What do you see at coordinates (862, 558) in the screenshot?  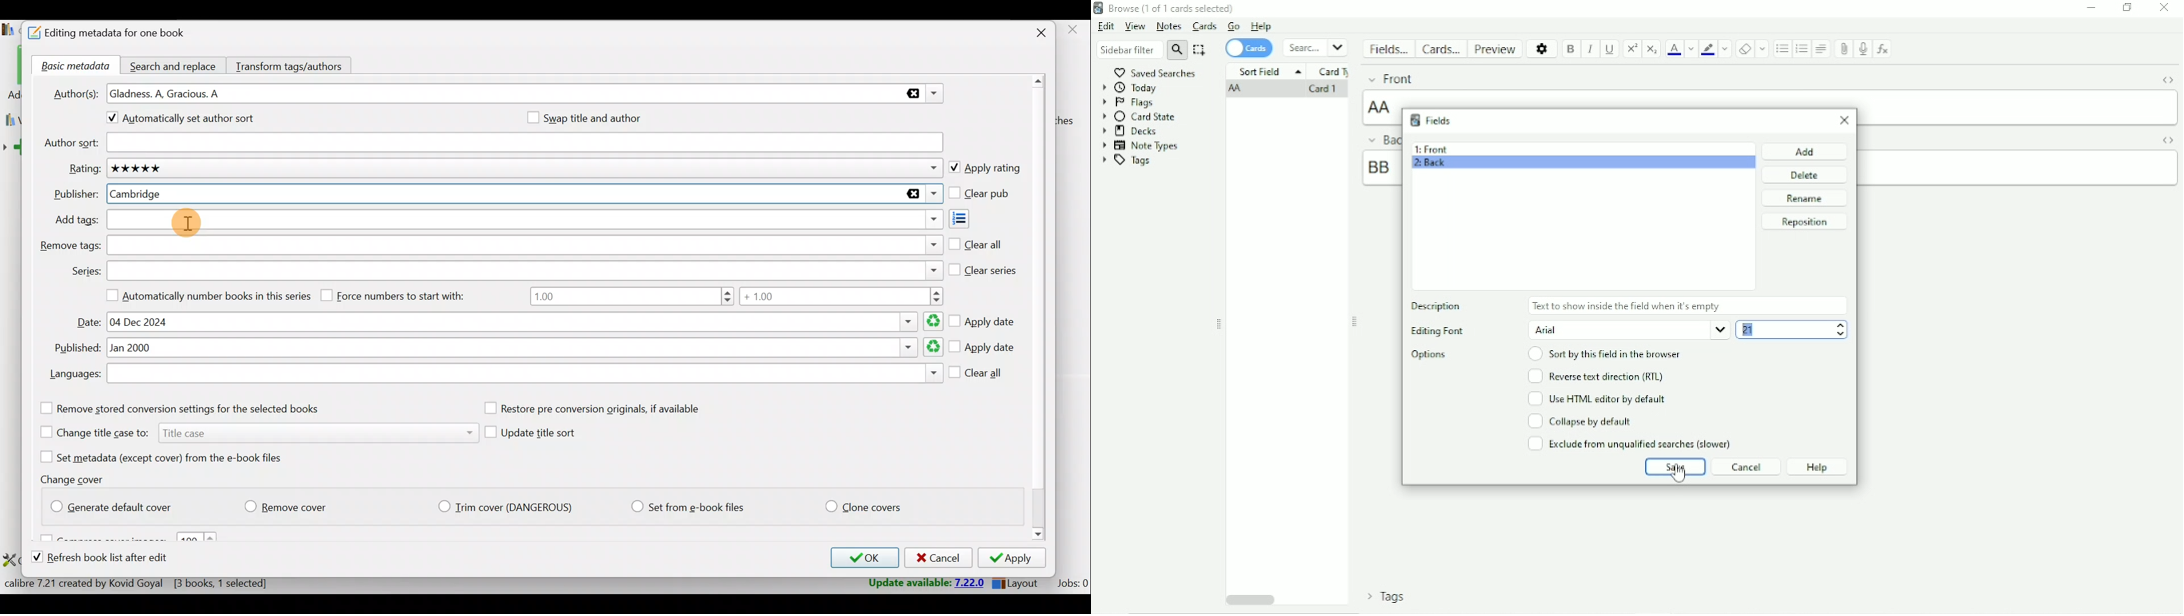 I see `OK` at bounding box center [862, 558].